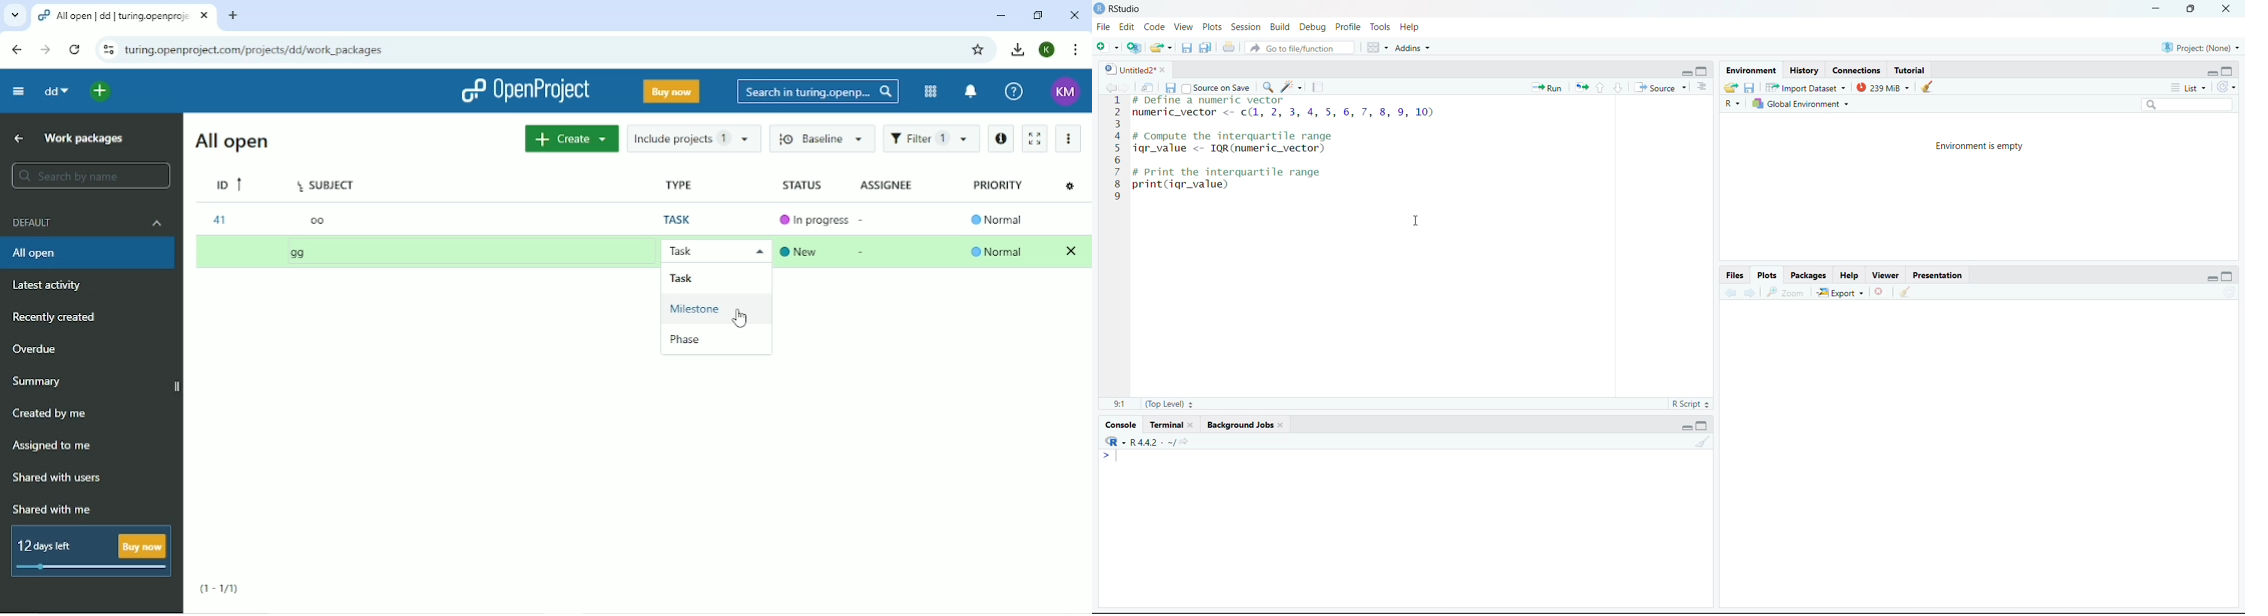  Describe the element at coordinates (89, 254) in the screenshot. I see `All open` at that location.